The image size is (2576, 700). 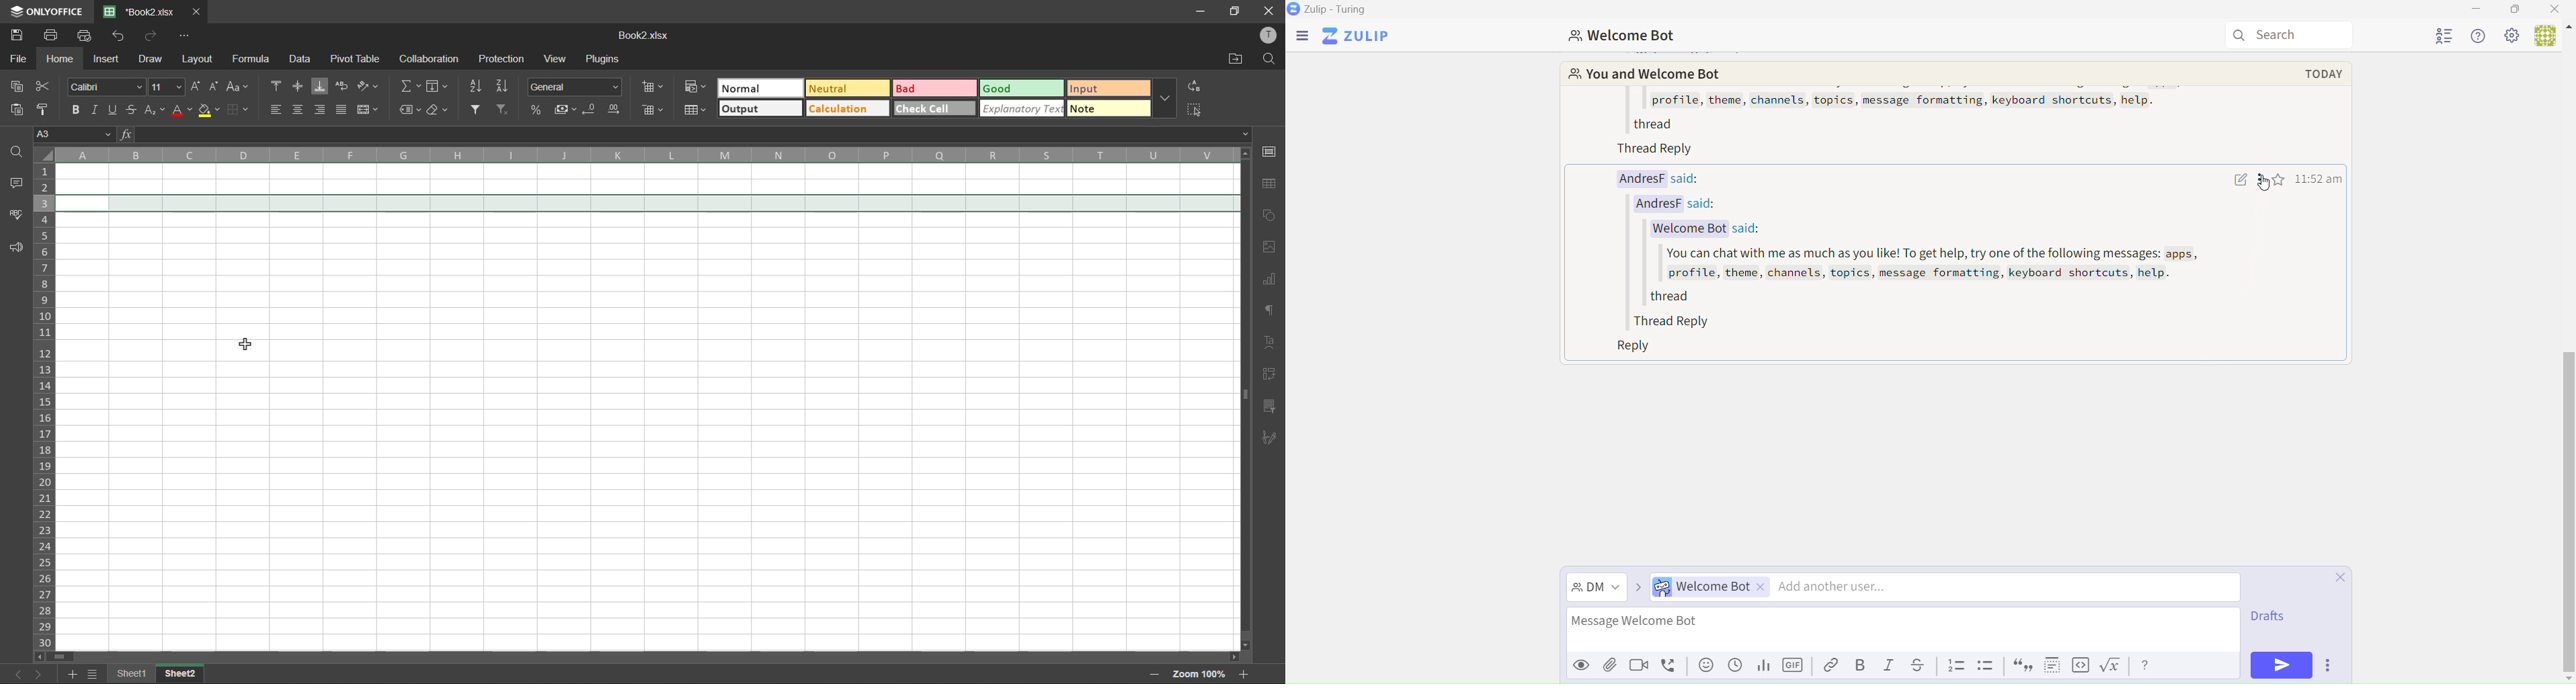 I want to click on column names, so click(x=647, y=155).